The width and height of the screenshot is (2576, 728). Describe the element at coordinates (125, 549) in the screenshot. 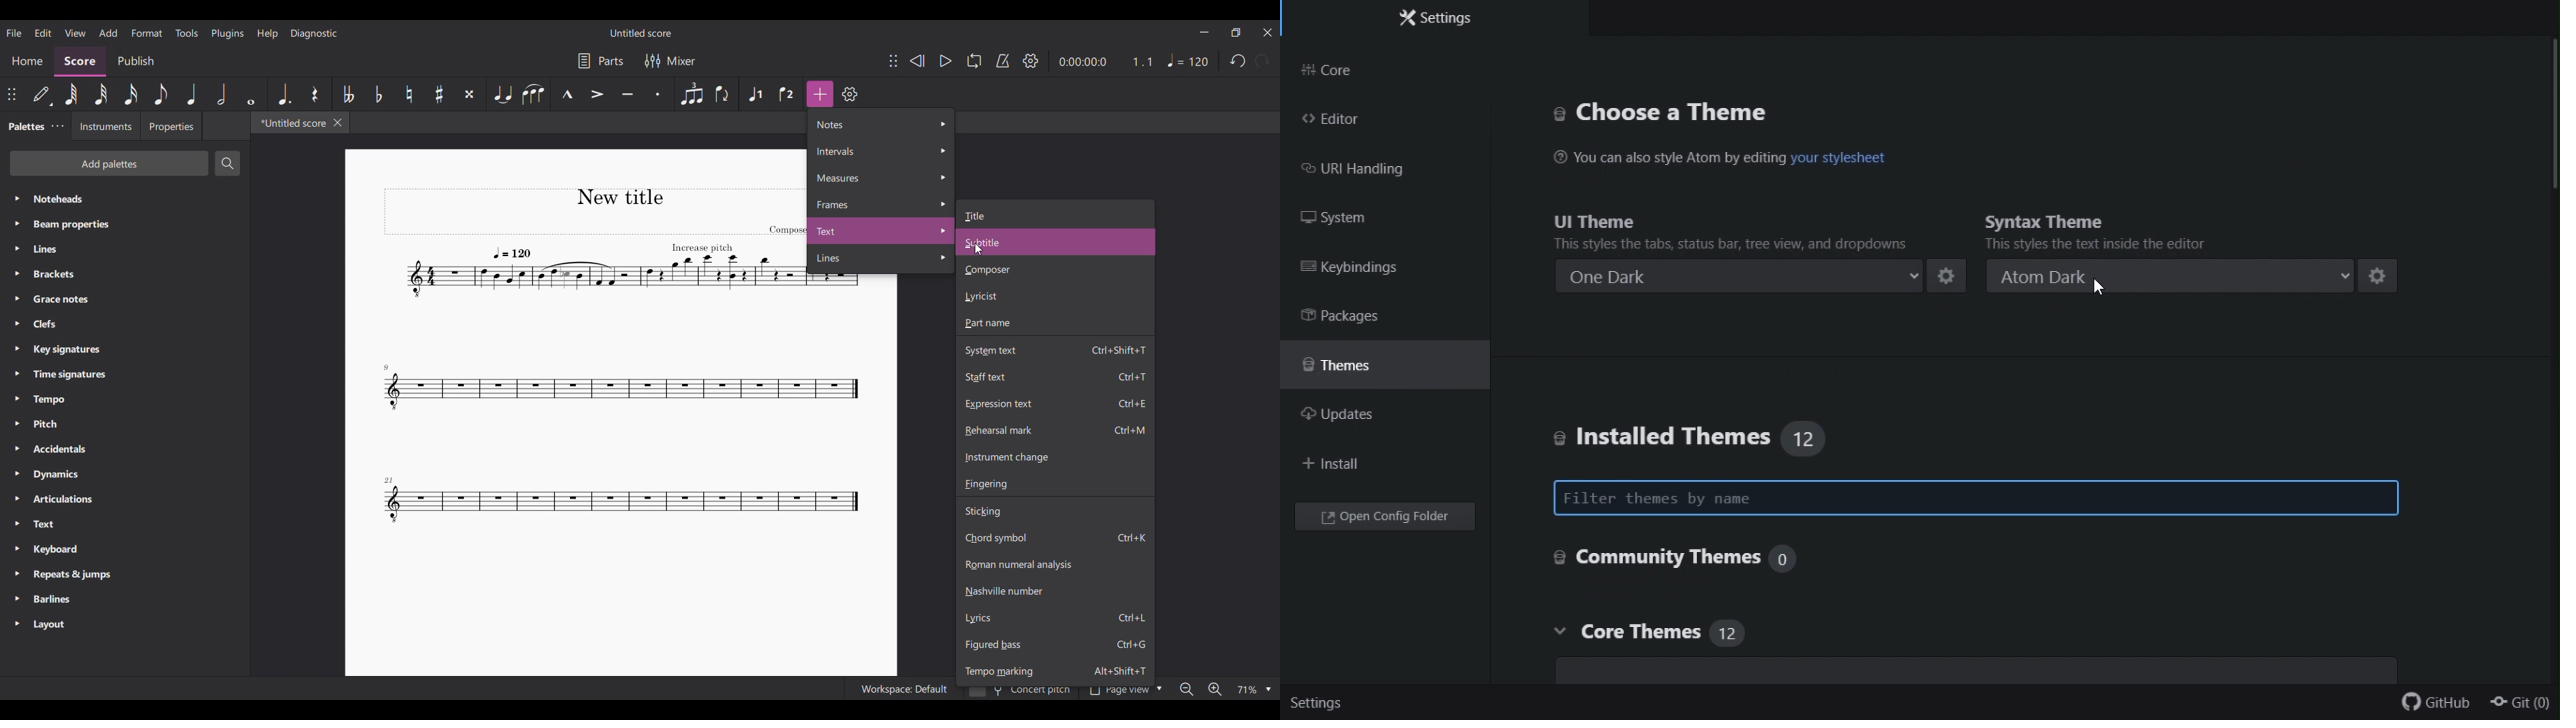

I see `Keyboard` at that location.